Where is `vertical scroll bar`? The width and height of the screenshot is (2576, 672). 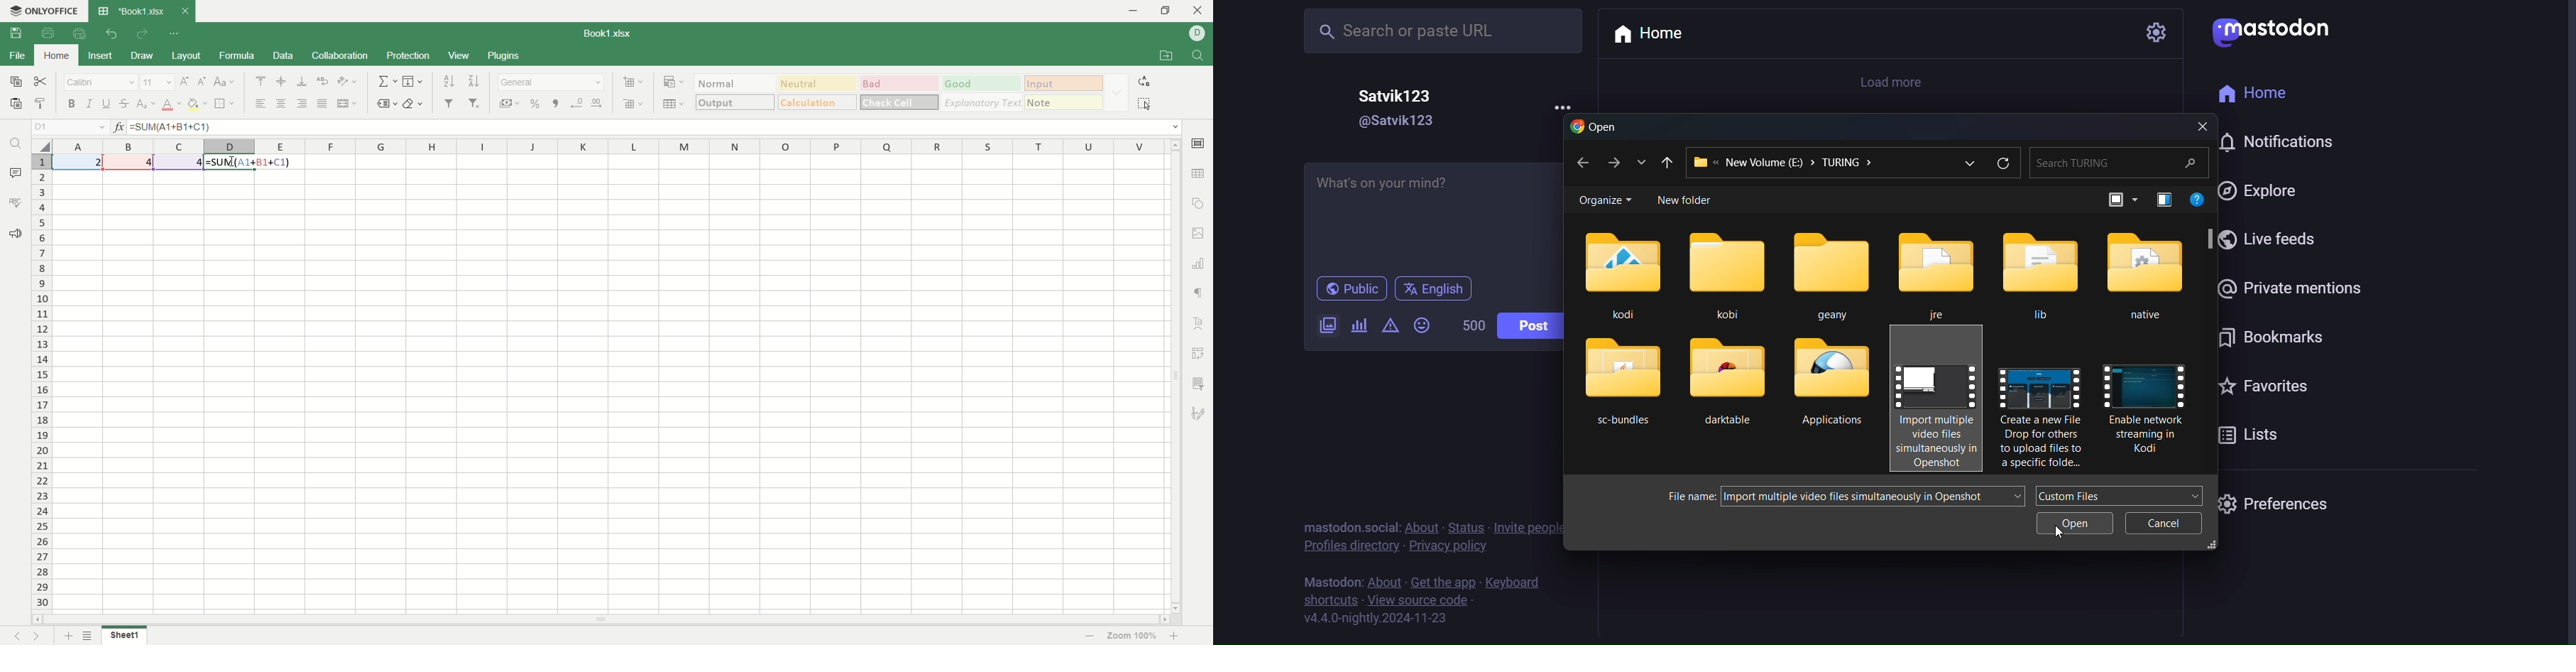 vertical scroll bar is located at coordinates (1176, 381).